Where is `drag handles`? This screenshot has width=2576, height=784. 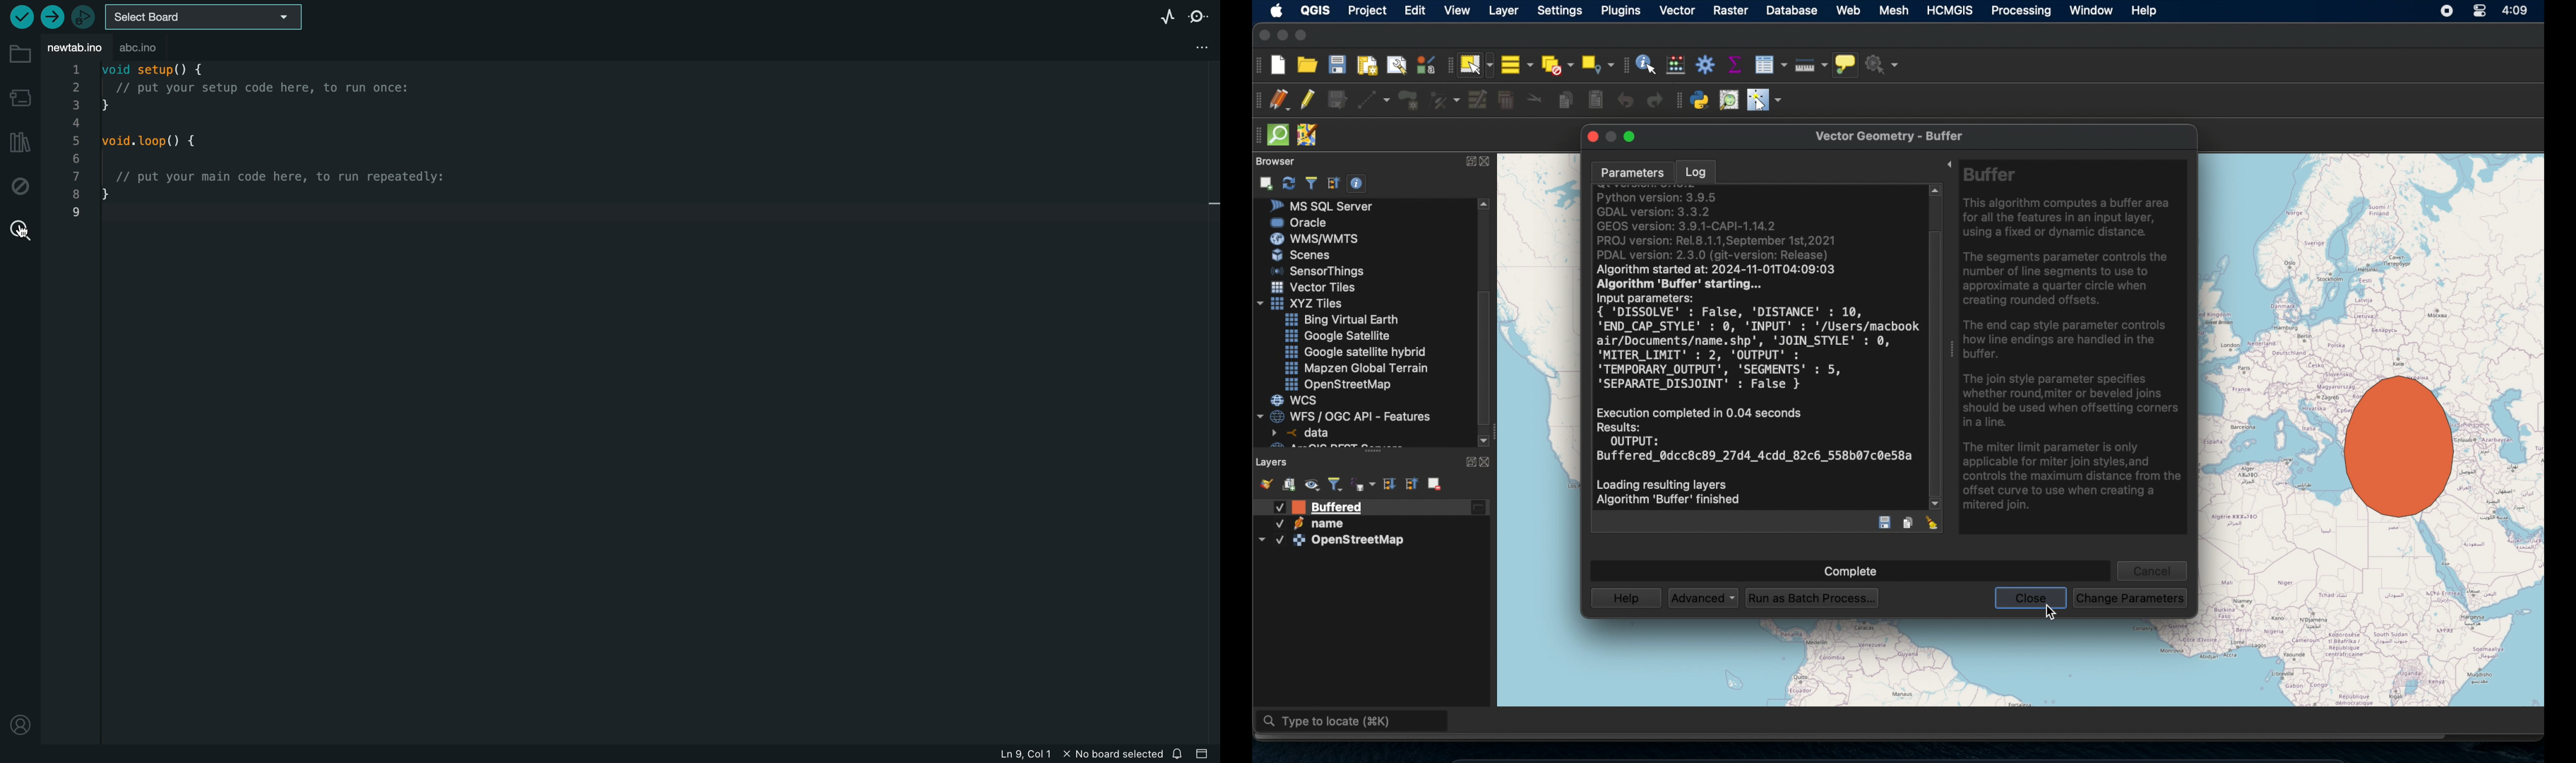 drag handles is located at coordinates (1255, 134).